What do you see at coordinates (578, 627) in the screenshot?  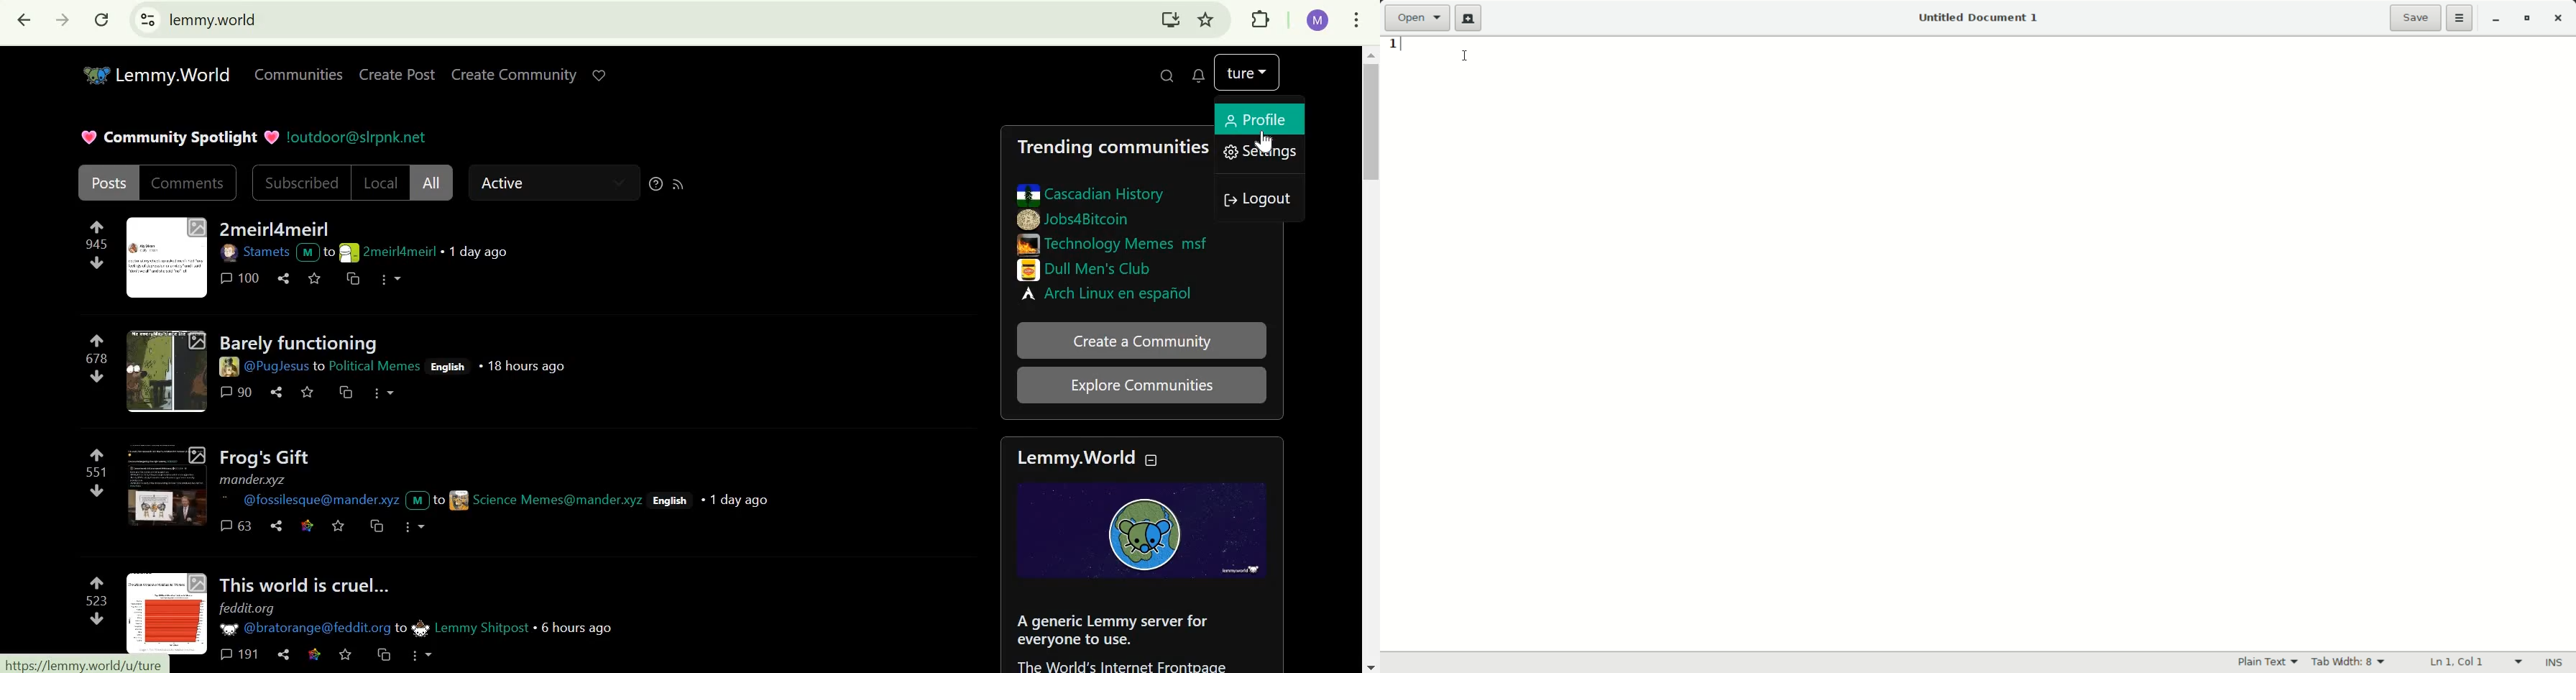 I see `6 hours ago` at bounding box center [578, 627].